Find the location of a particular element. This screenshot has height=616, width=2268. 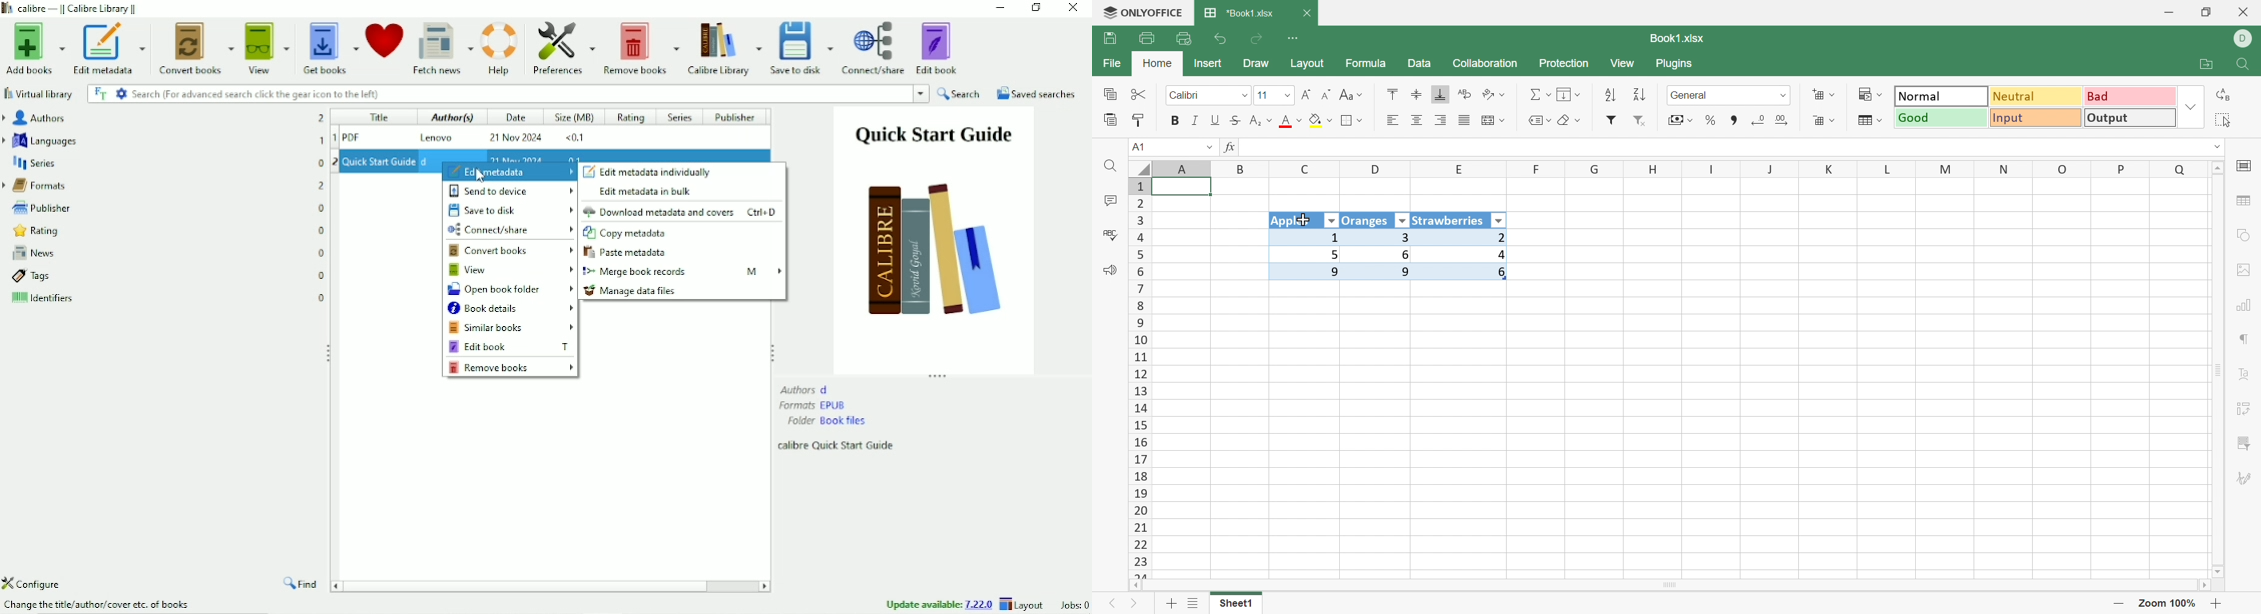

Scroll Up is located at coordinates (2219, 166).